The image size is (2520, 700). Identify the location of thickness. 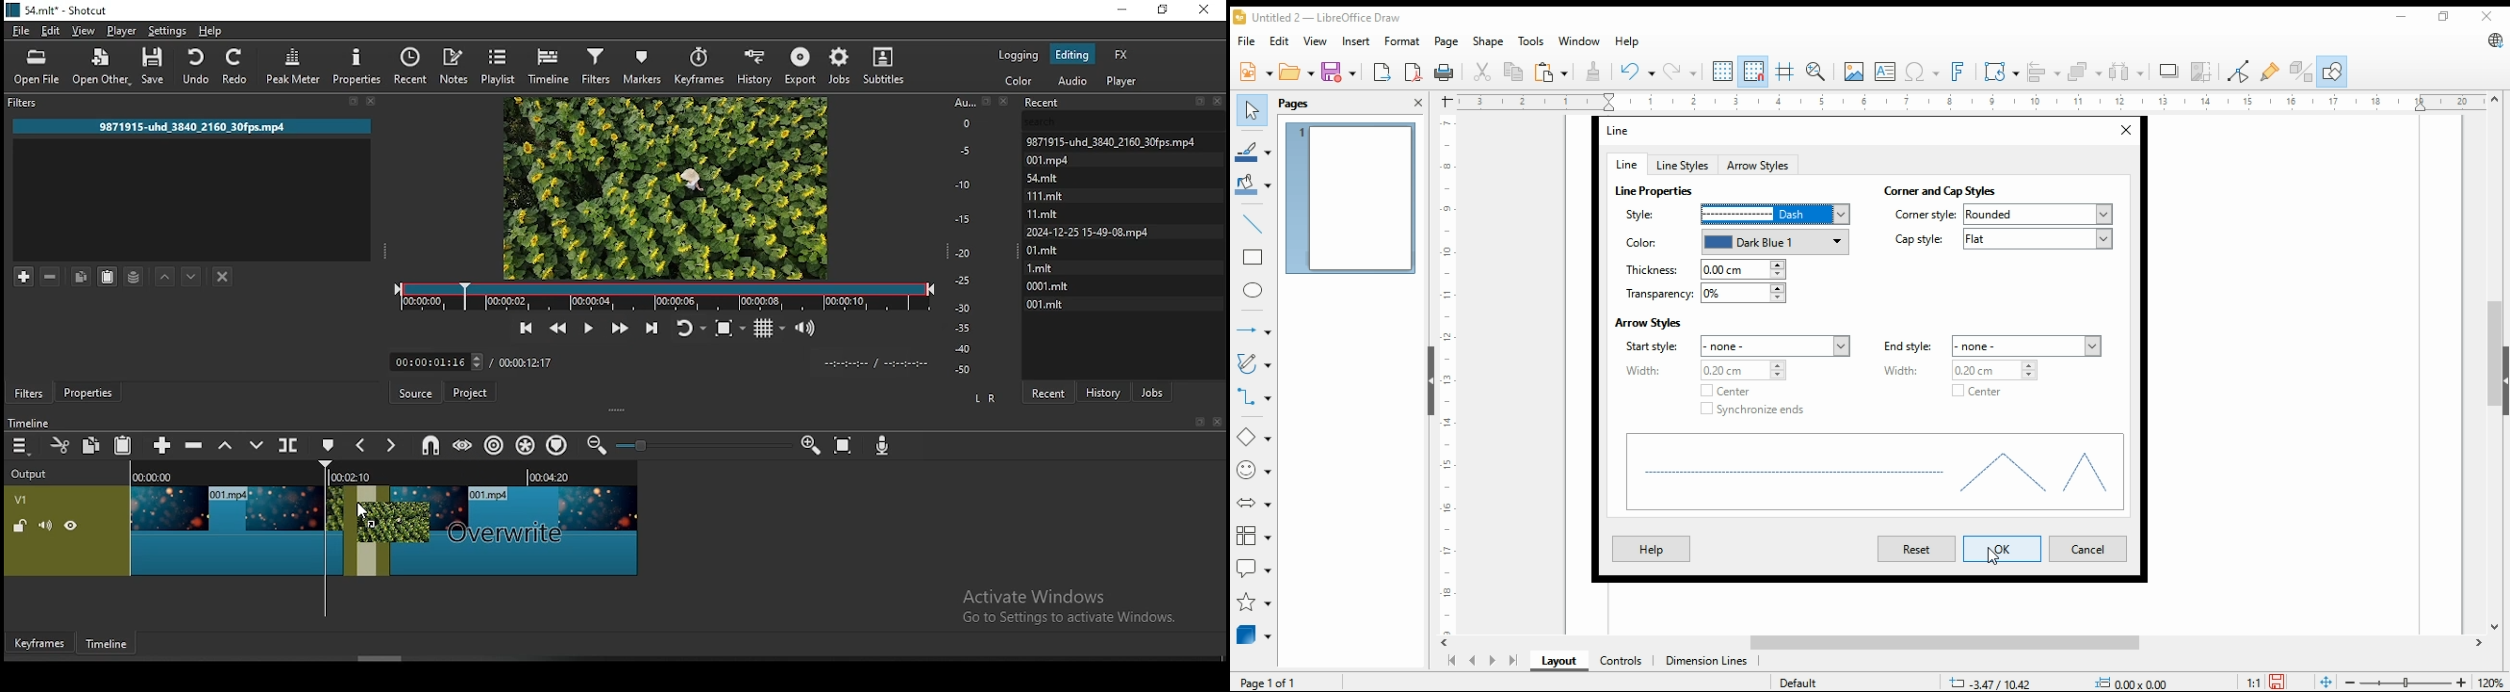
(1704, 270).